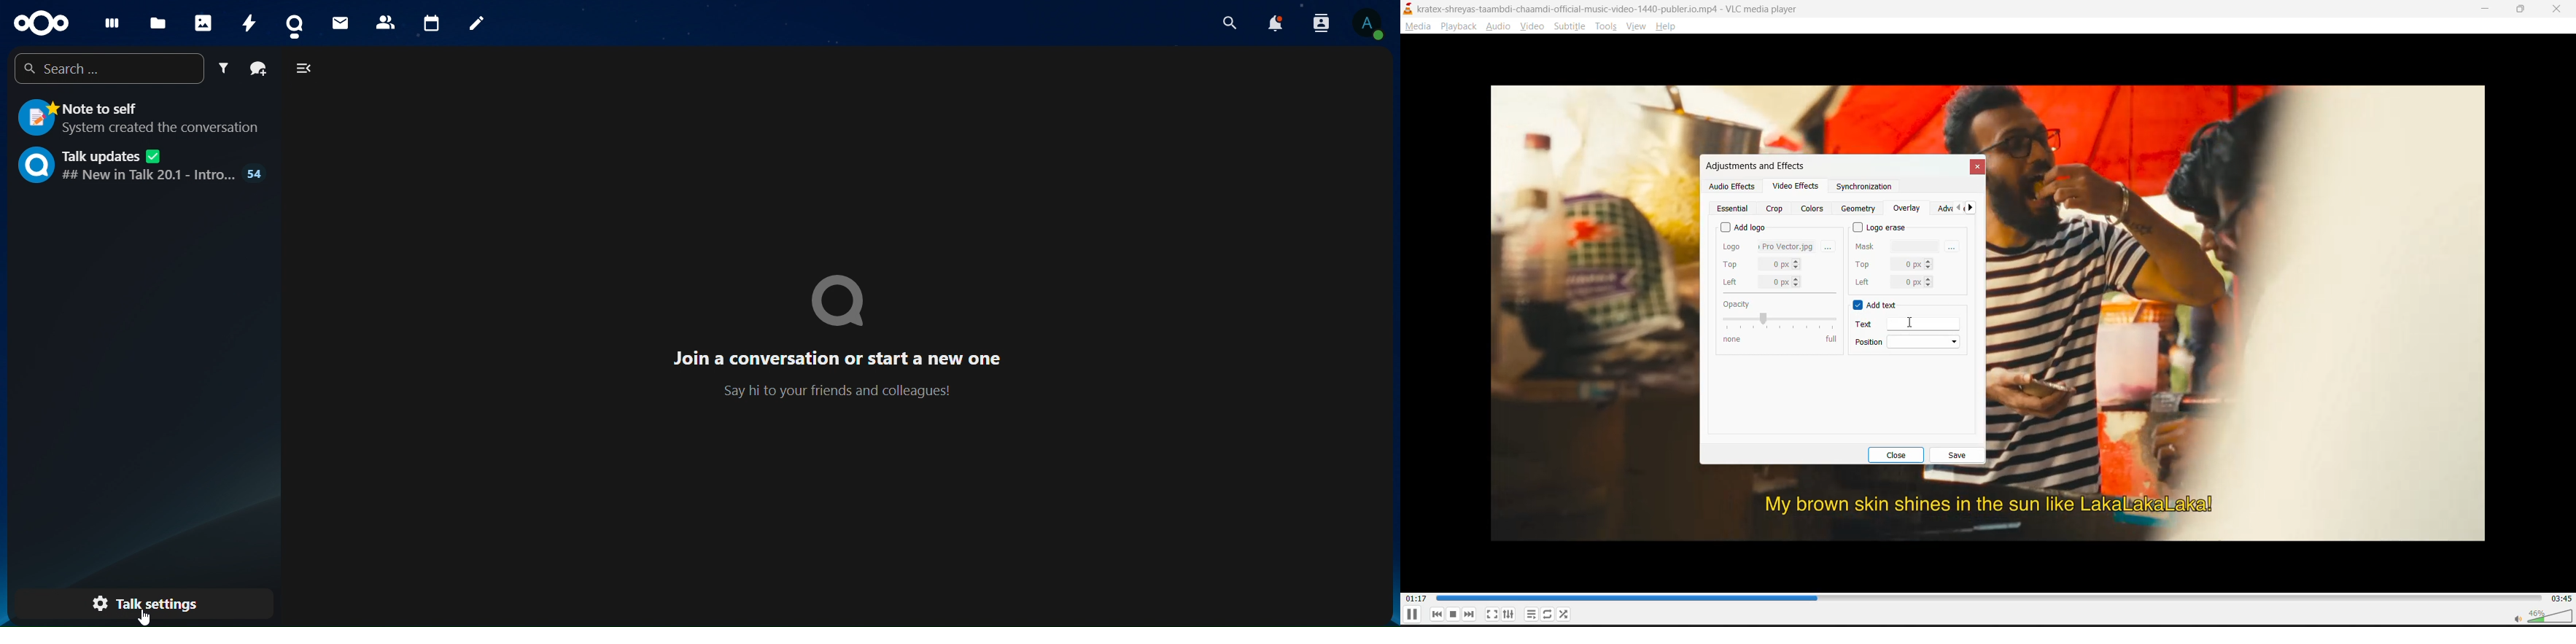 This screenshot has height=644, width=2576. Describe the element at coordinates (137, 119) in the screenshot. I see `note to self` at that location.